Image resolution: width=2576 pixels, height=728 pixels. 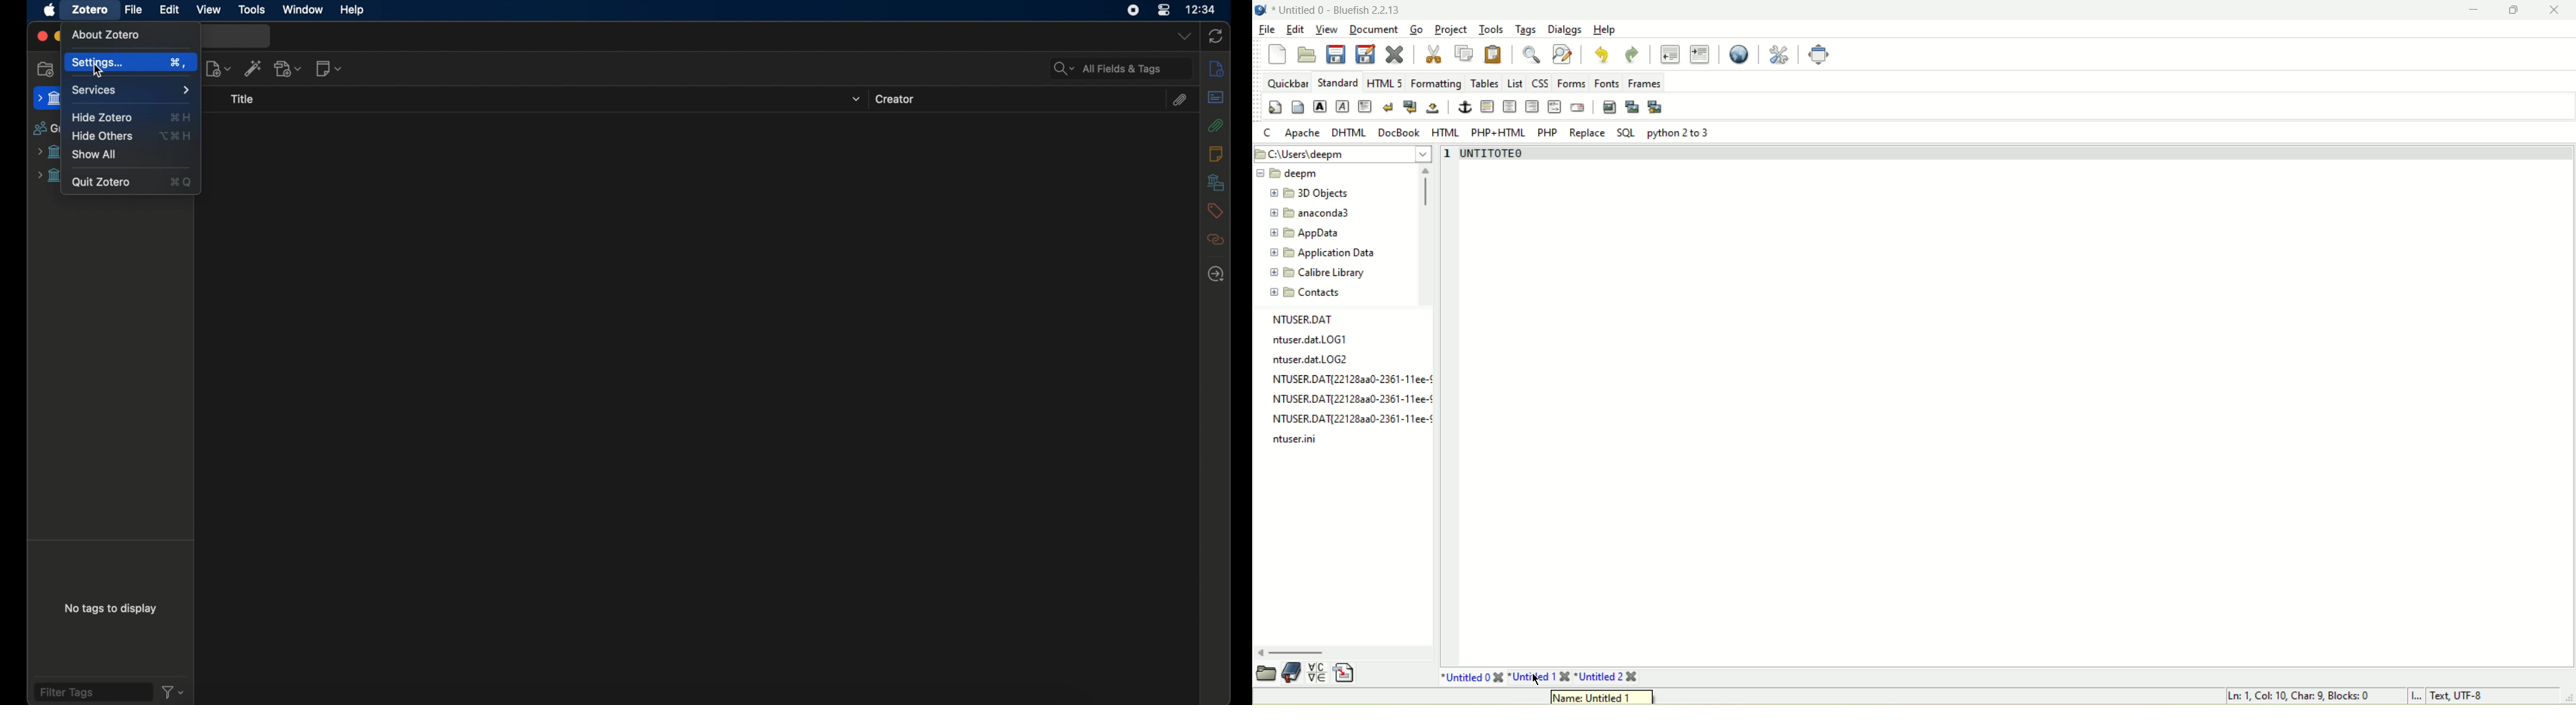 What do you see at coordinates (1182, 100) in the screenshot?
I see `attachments` at bounding box center [1182, 100].